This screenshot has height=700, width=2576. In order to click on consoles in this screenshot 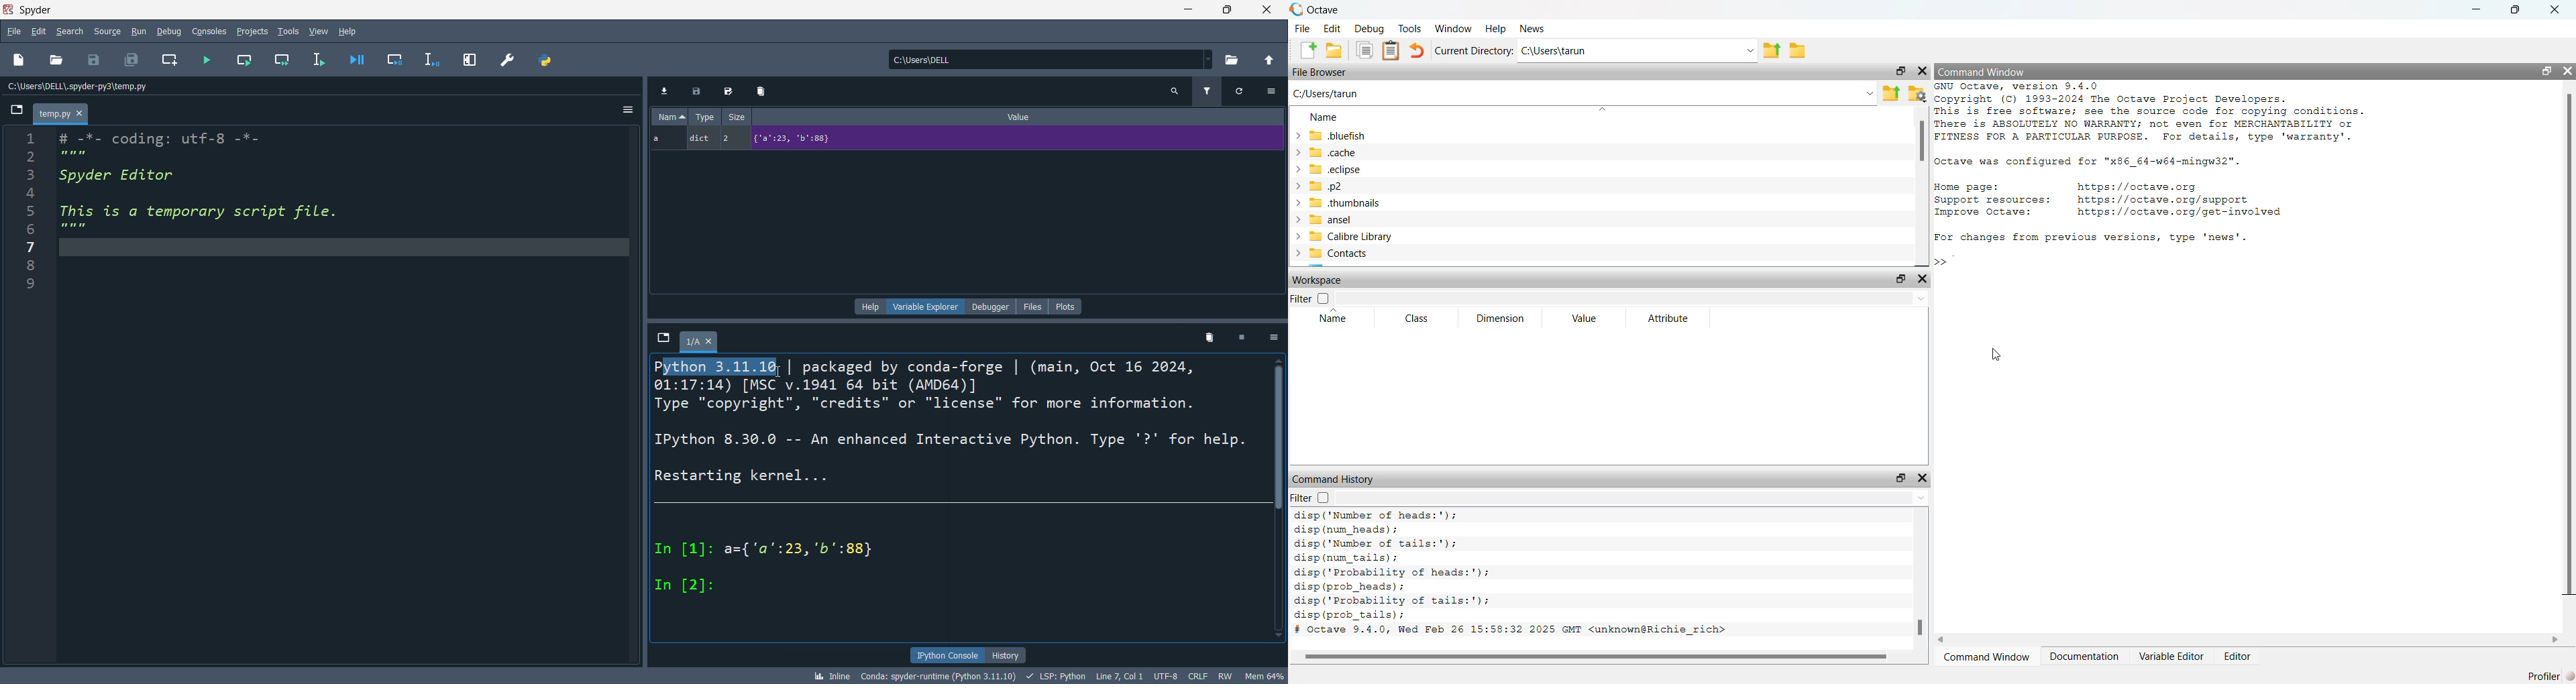, I will do `click(213, 31)`.